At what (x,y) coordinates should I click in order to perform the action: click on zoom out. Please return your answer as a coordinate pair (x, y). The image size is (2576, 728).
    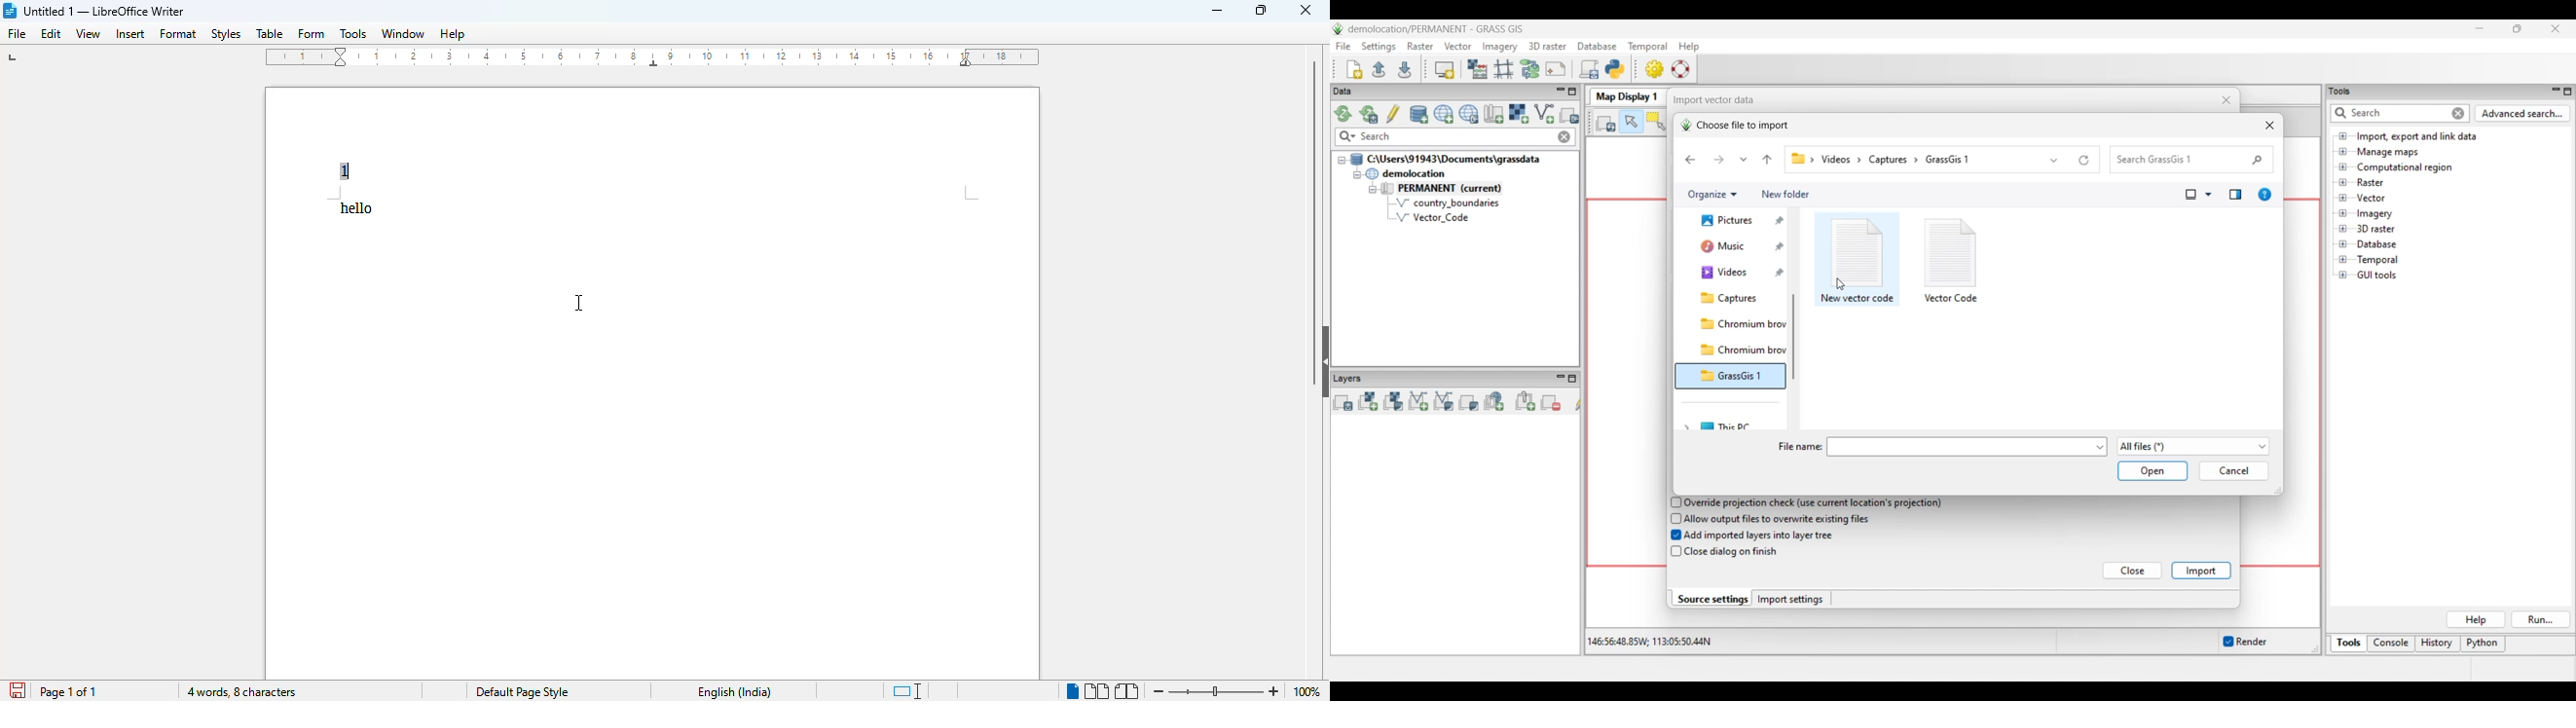
    Looking at the image, I should click on (1159, 690).